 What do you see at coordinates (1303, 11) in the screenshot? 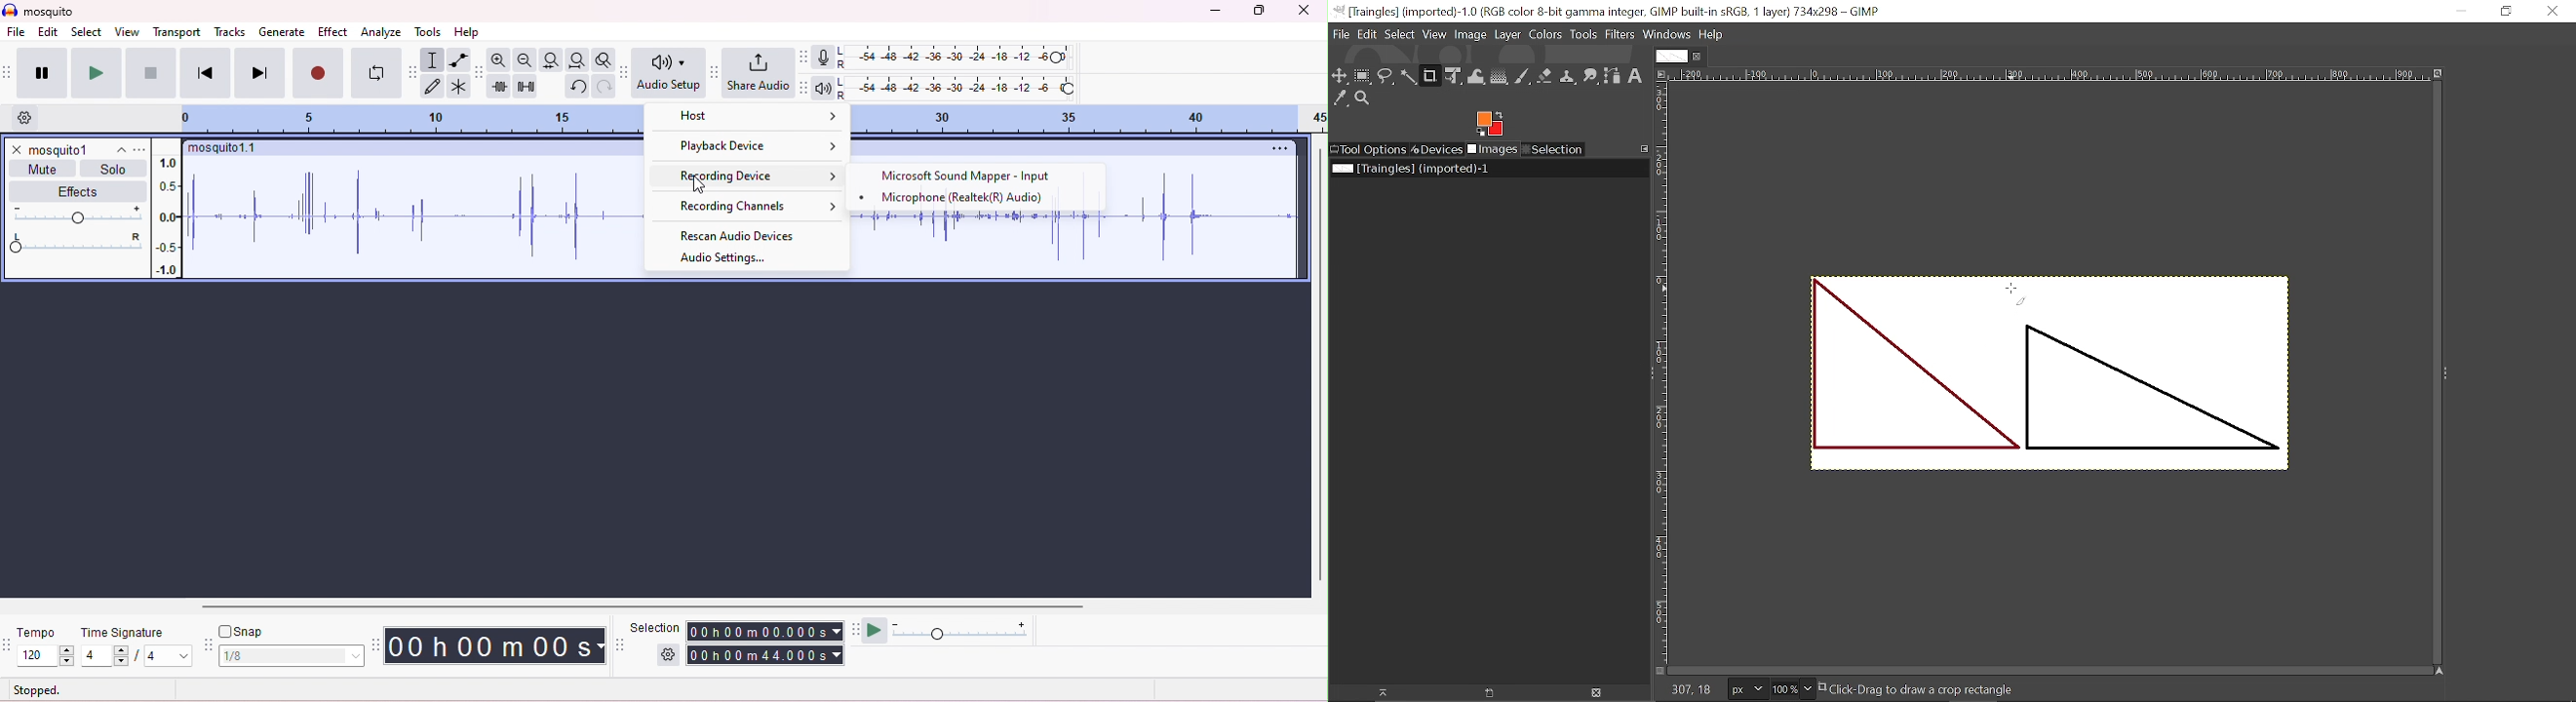
I see `close` at bounding box center [1303, 11].